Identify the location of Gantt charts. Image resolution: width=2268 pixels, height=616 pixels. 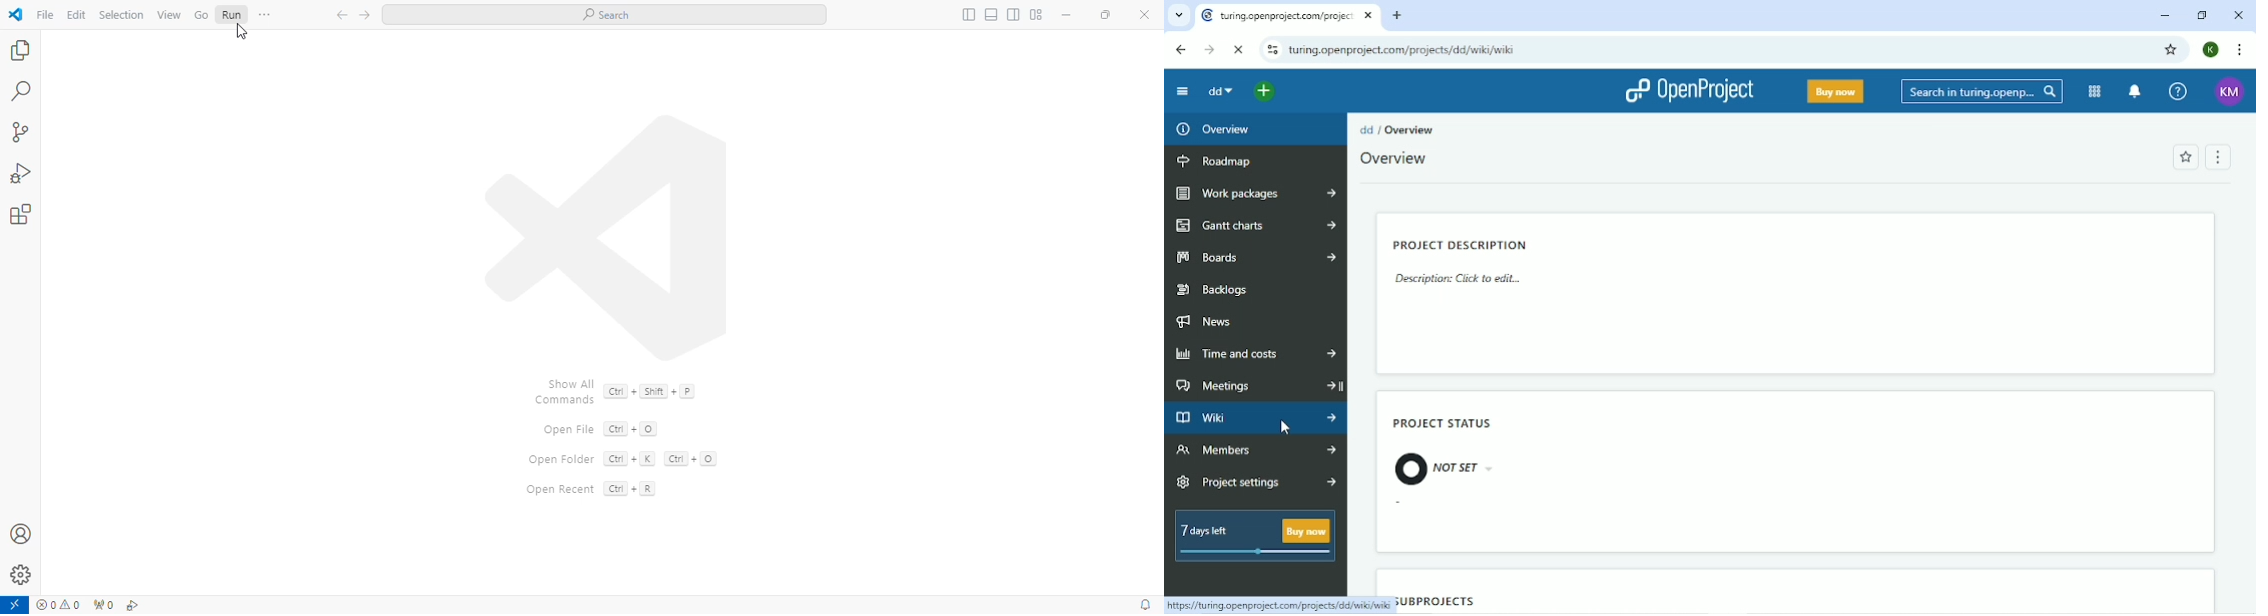
(1254, 225).